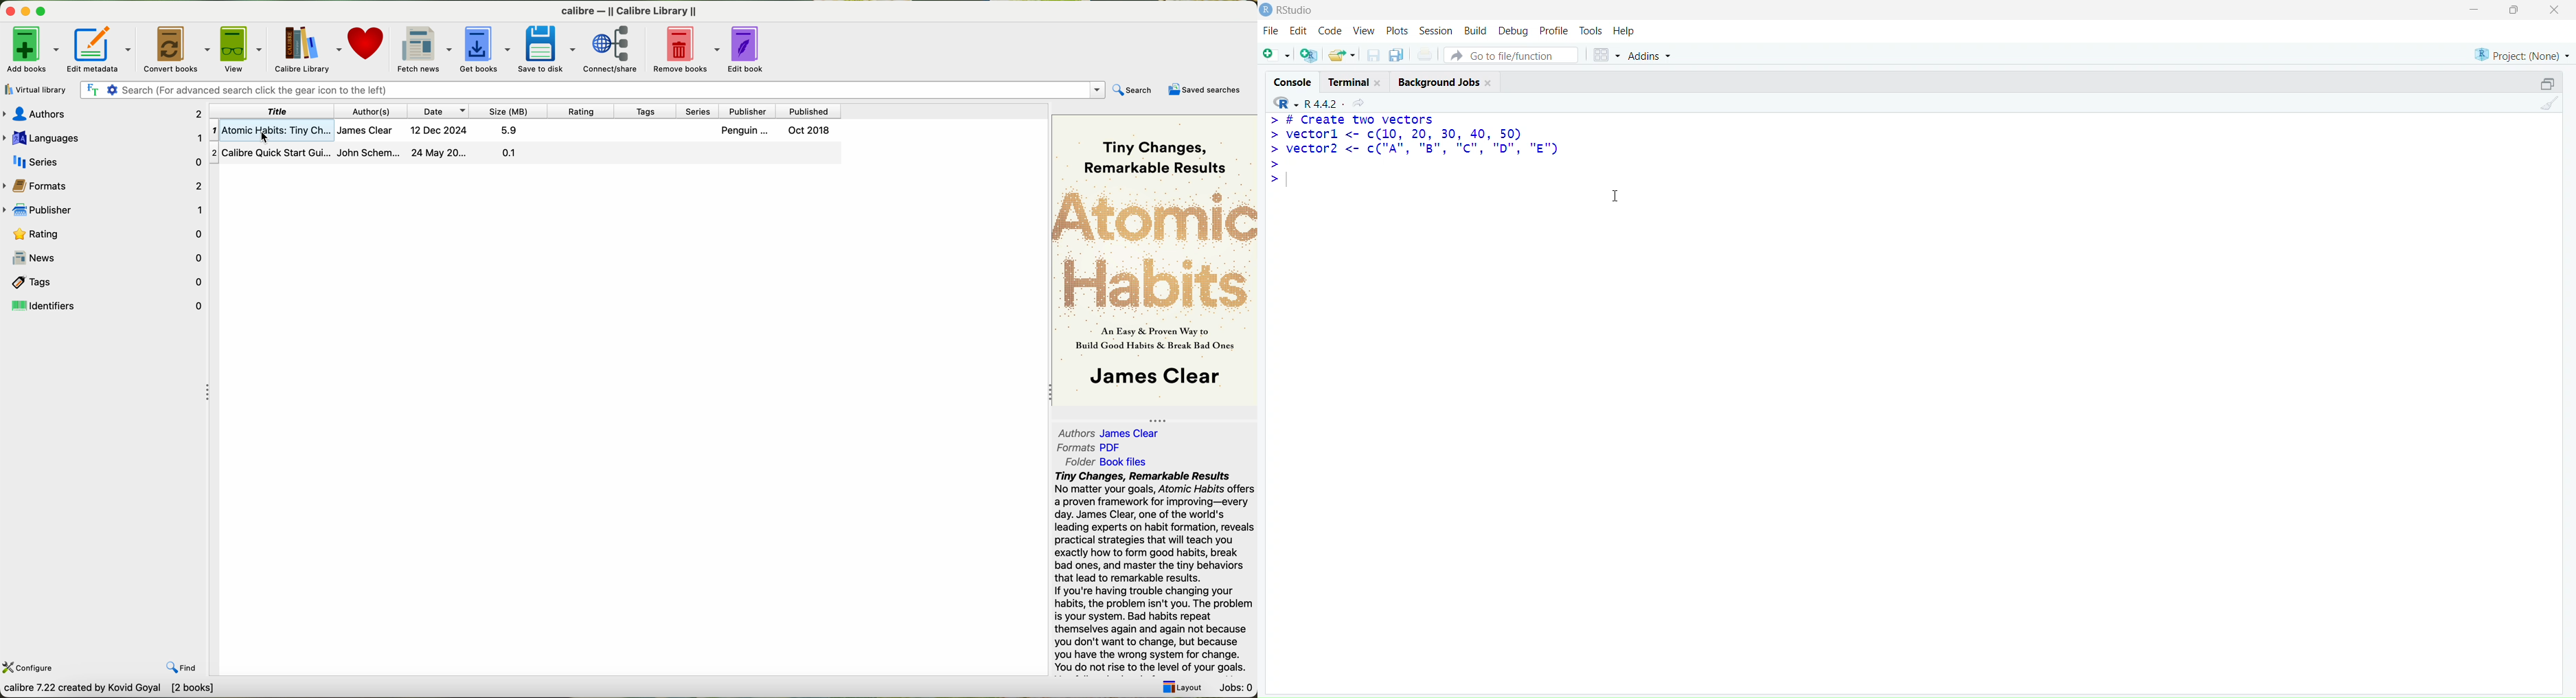 This screenshot has height=700, width=2576. Describe the element at coordinates (1426, 54) in the screenshot. I see `print the current file` at that location.